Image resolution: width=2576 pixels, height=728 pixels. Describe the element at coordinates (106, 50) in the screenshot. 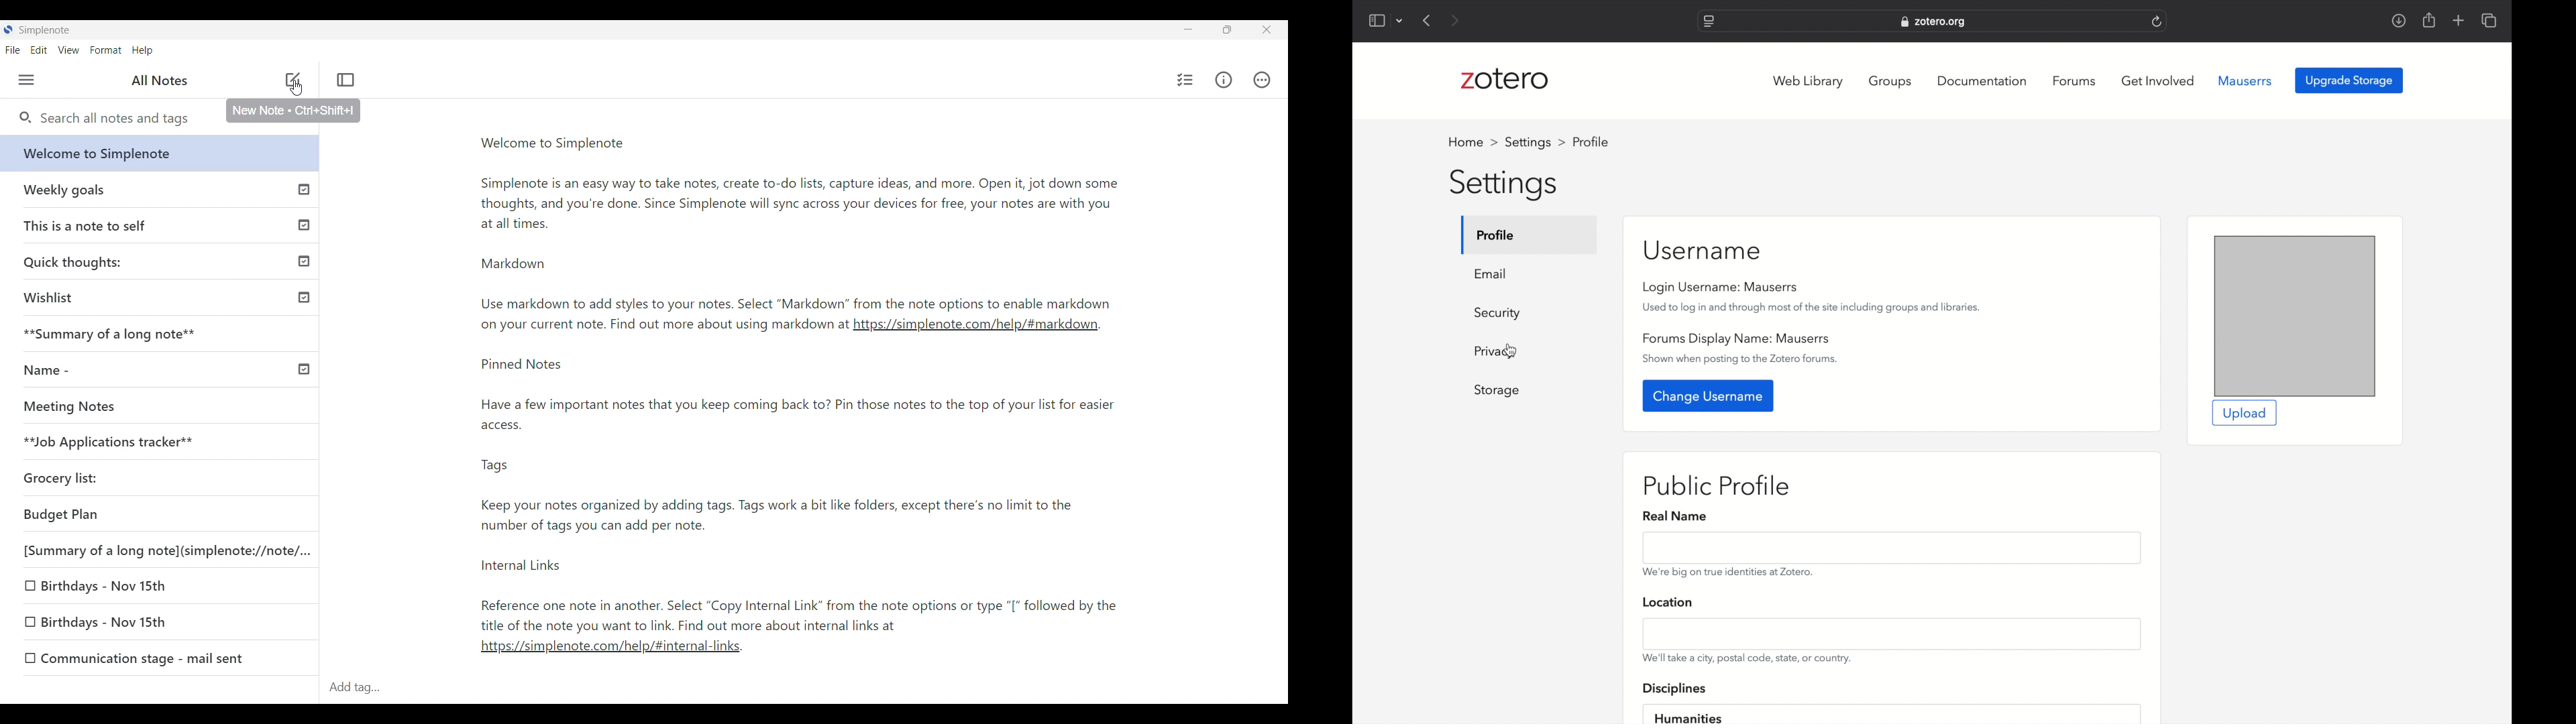

I see `Format menu` at that location.